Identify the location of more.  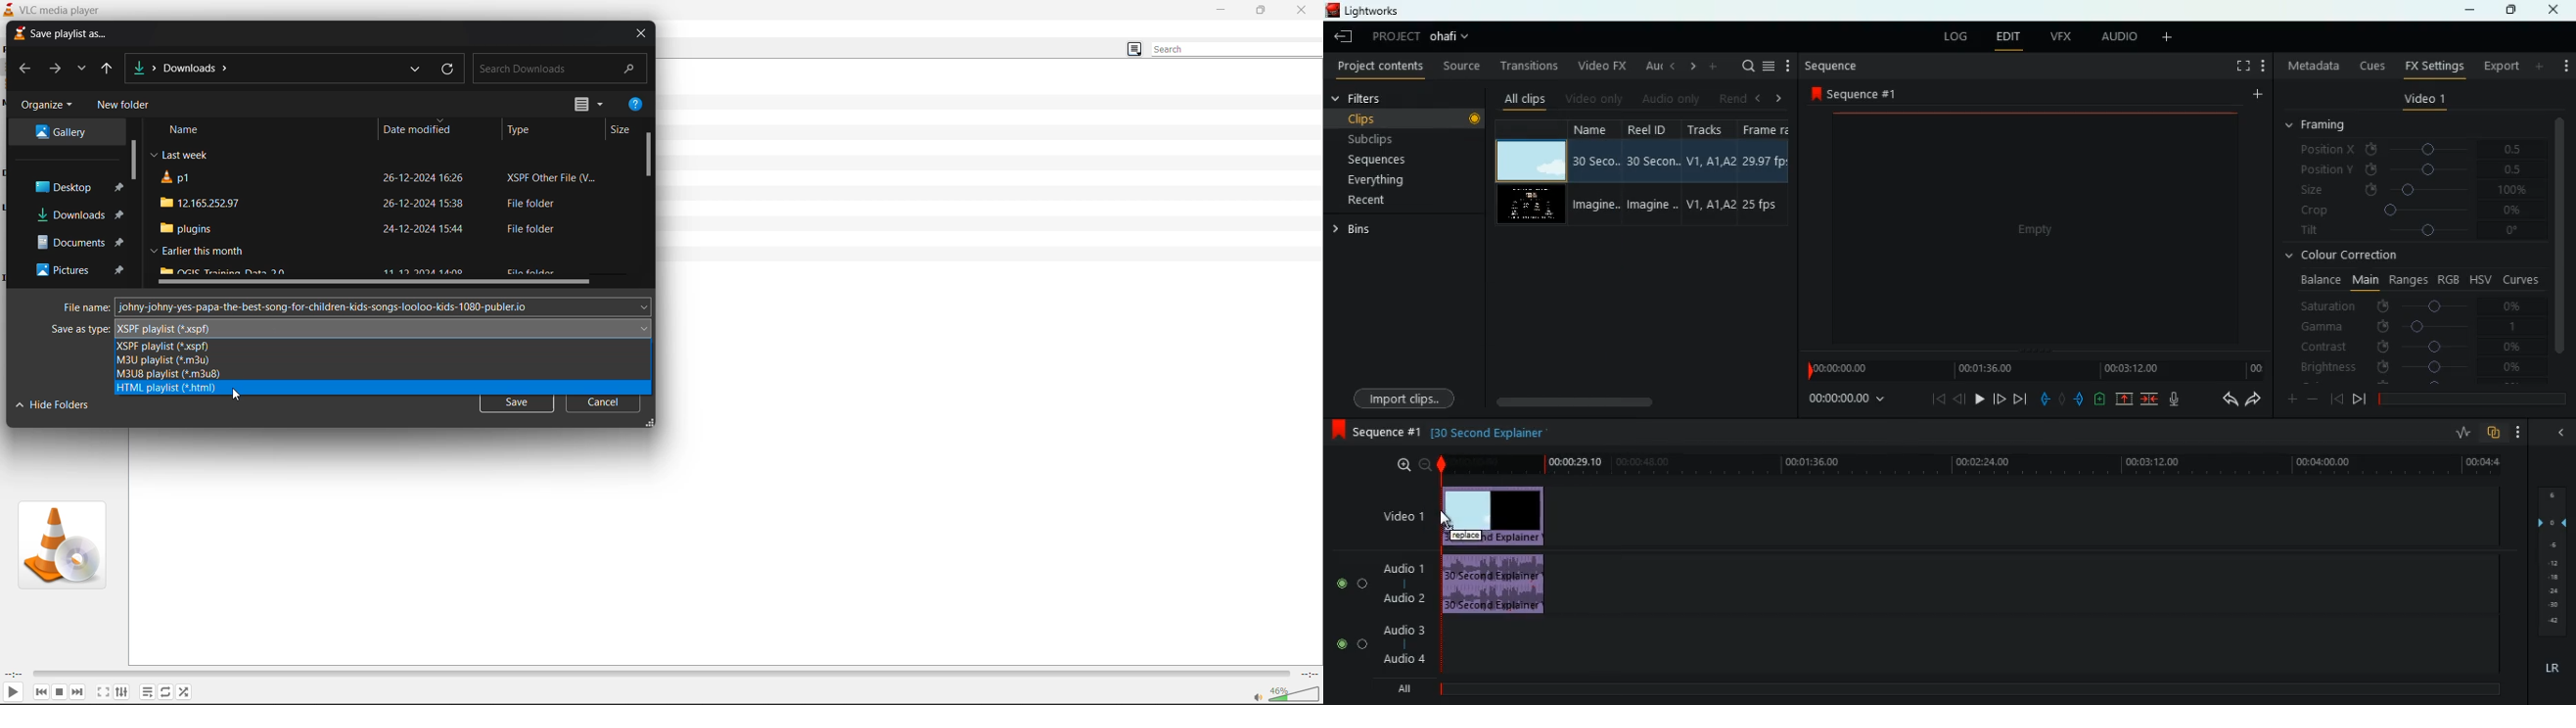
(2519, 433).